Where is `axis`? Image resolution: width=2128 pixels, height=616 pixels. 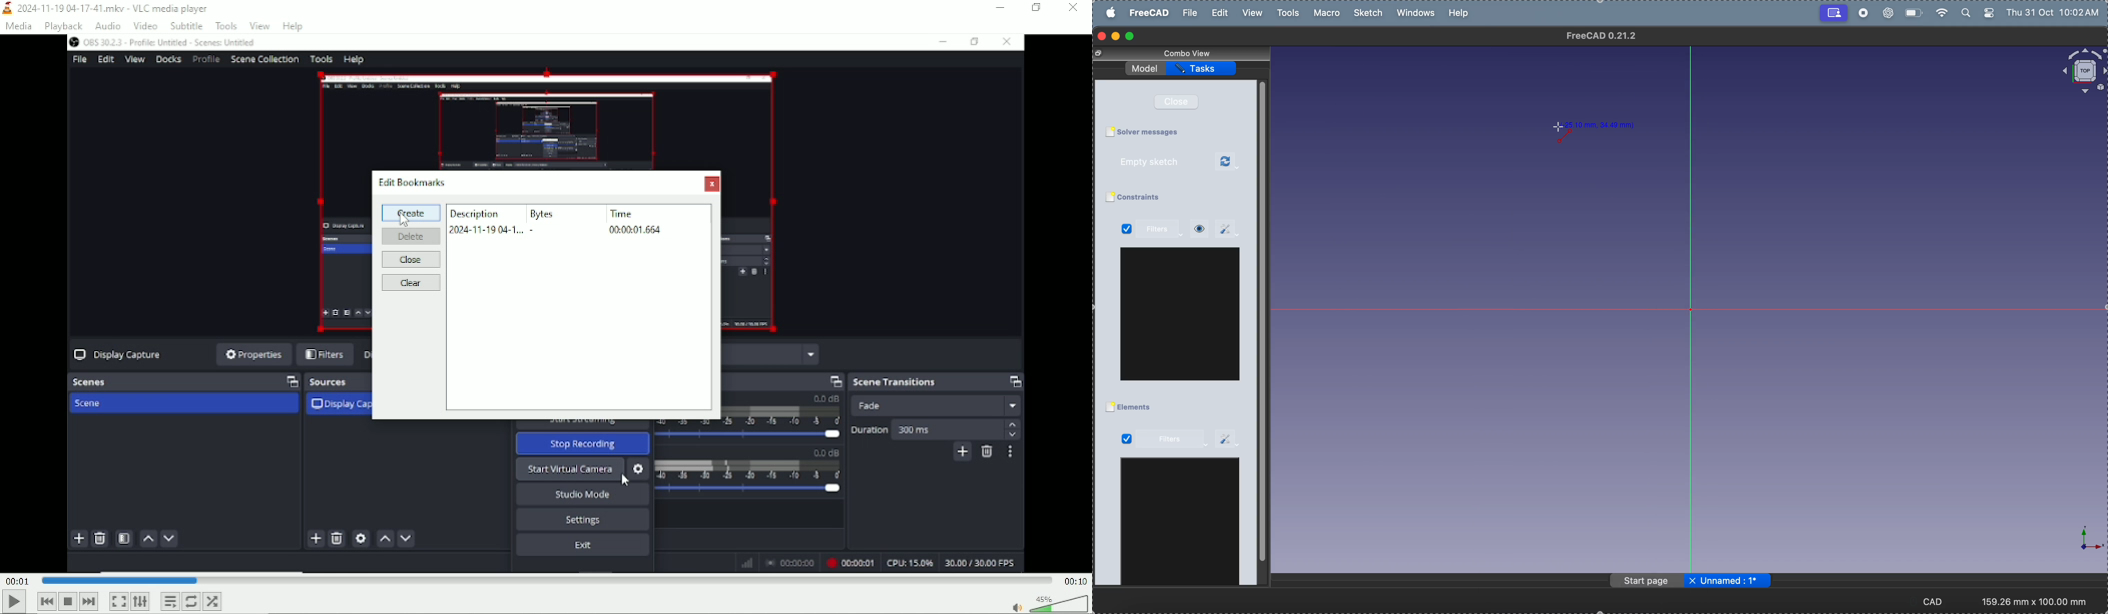
axis is located at coordinates (2084, 539).